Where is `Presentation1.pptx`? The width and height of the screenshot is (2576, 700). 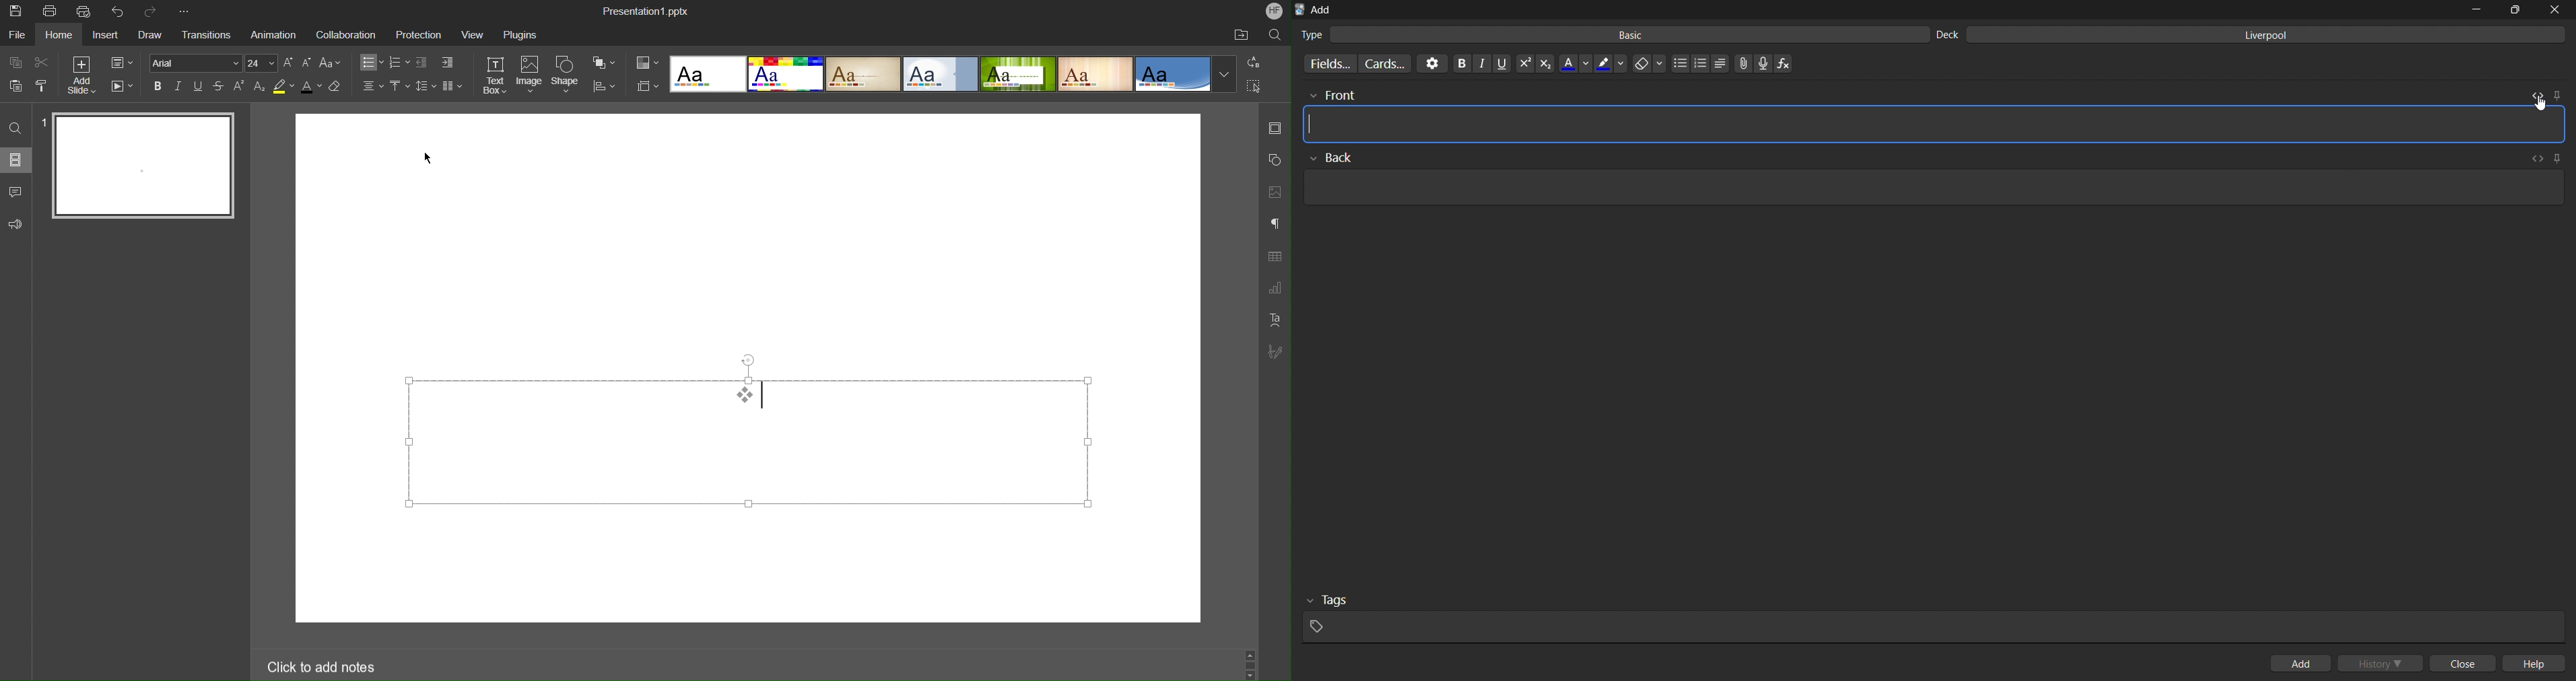
Presentation1.pptx is located at coordinates (645, 9).